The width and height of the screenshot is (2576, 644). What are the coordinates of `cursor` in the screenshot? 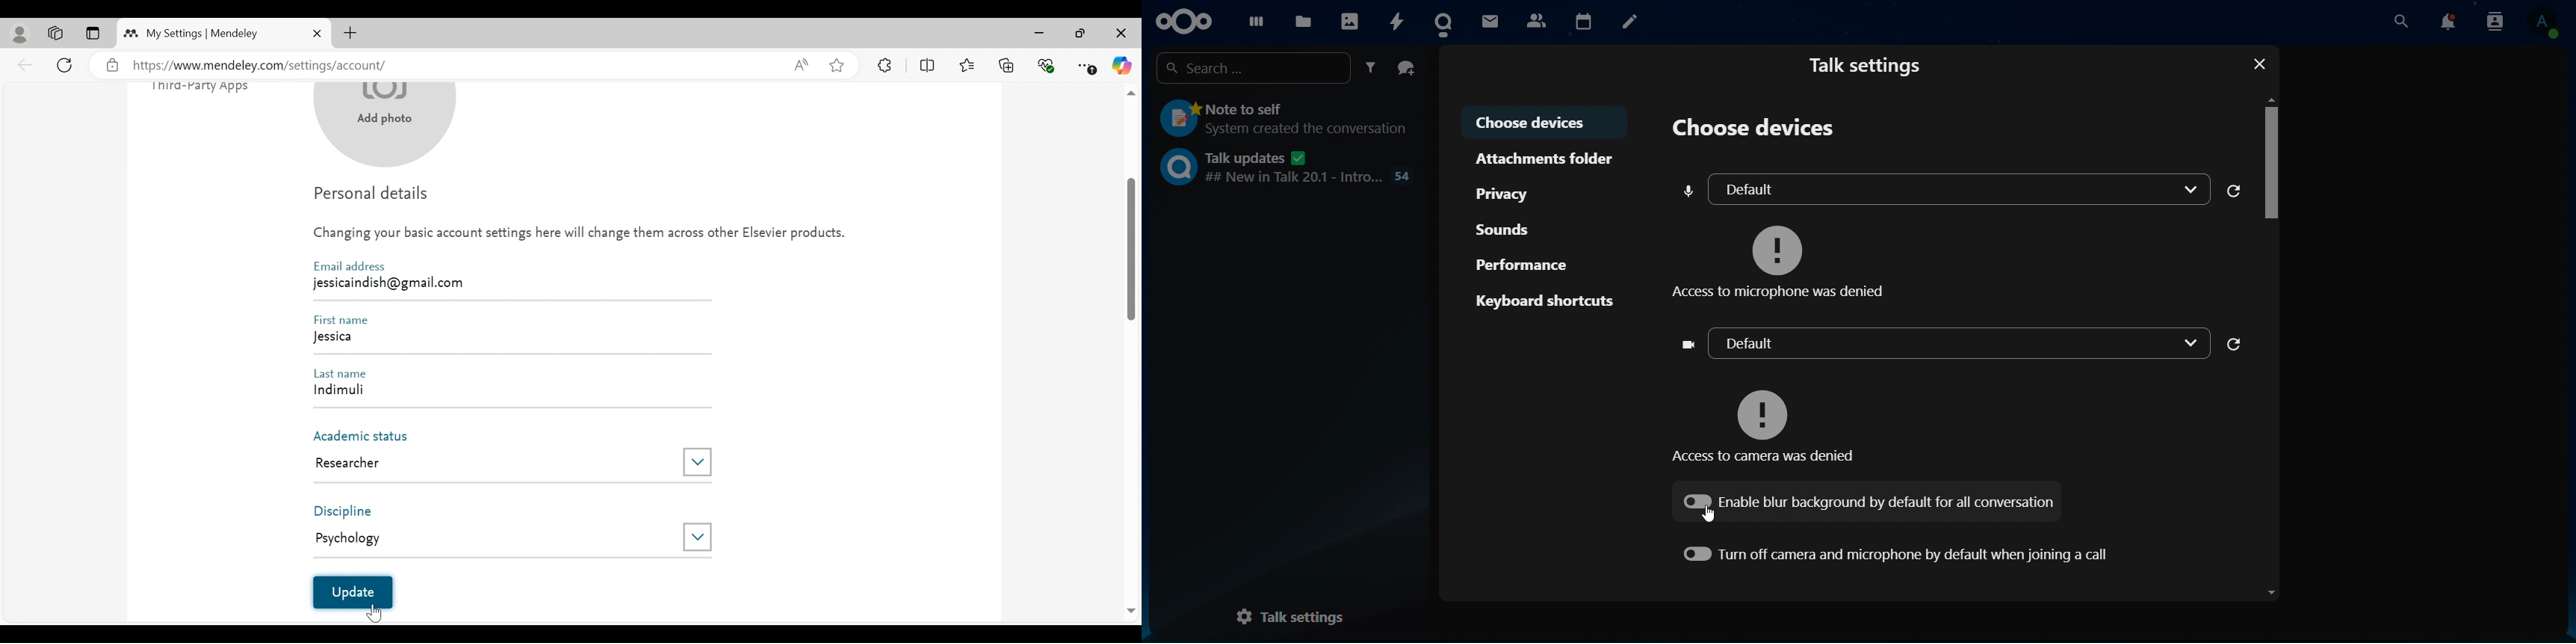 It's located at (1715, 518).